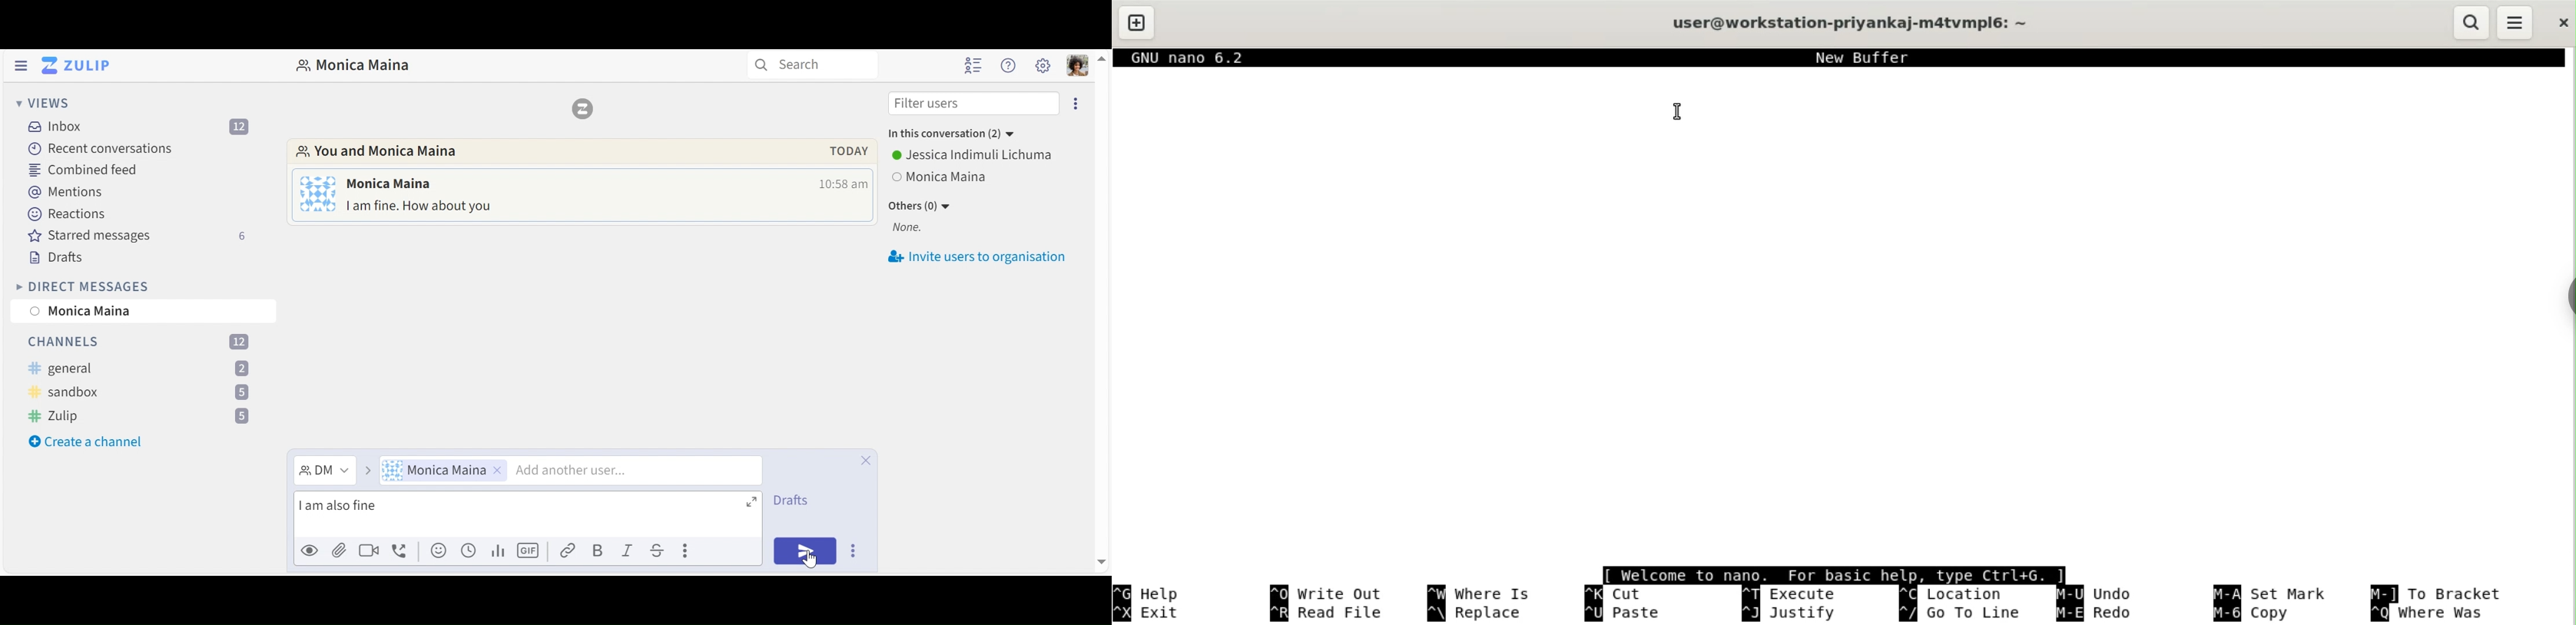  I want to click on Personal user, so click(1078, 65).